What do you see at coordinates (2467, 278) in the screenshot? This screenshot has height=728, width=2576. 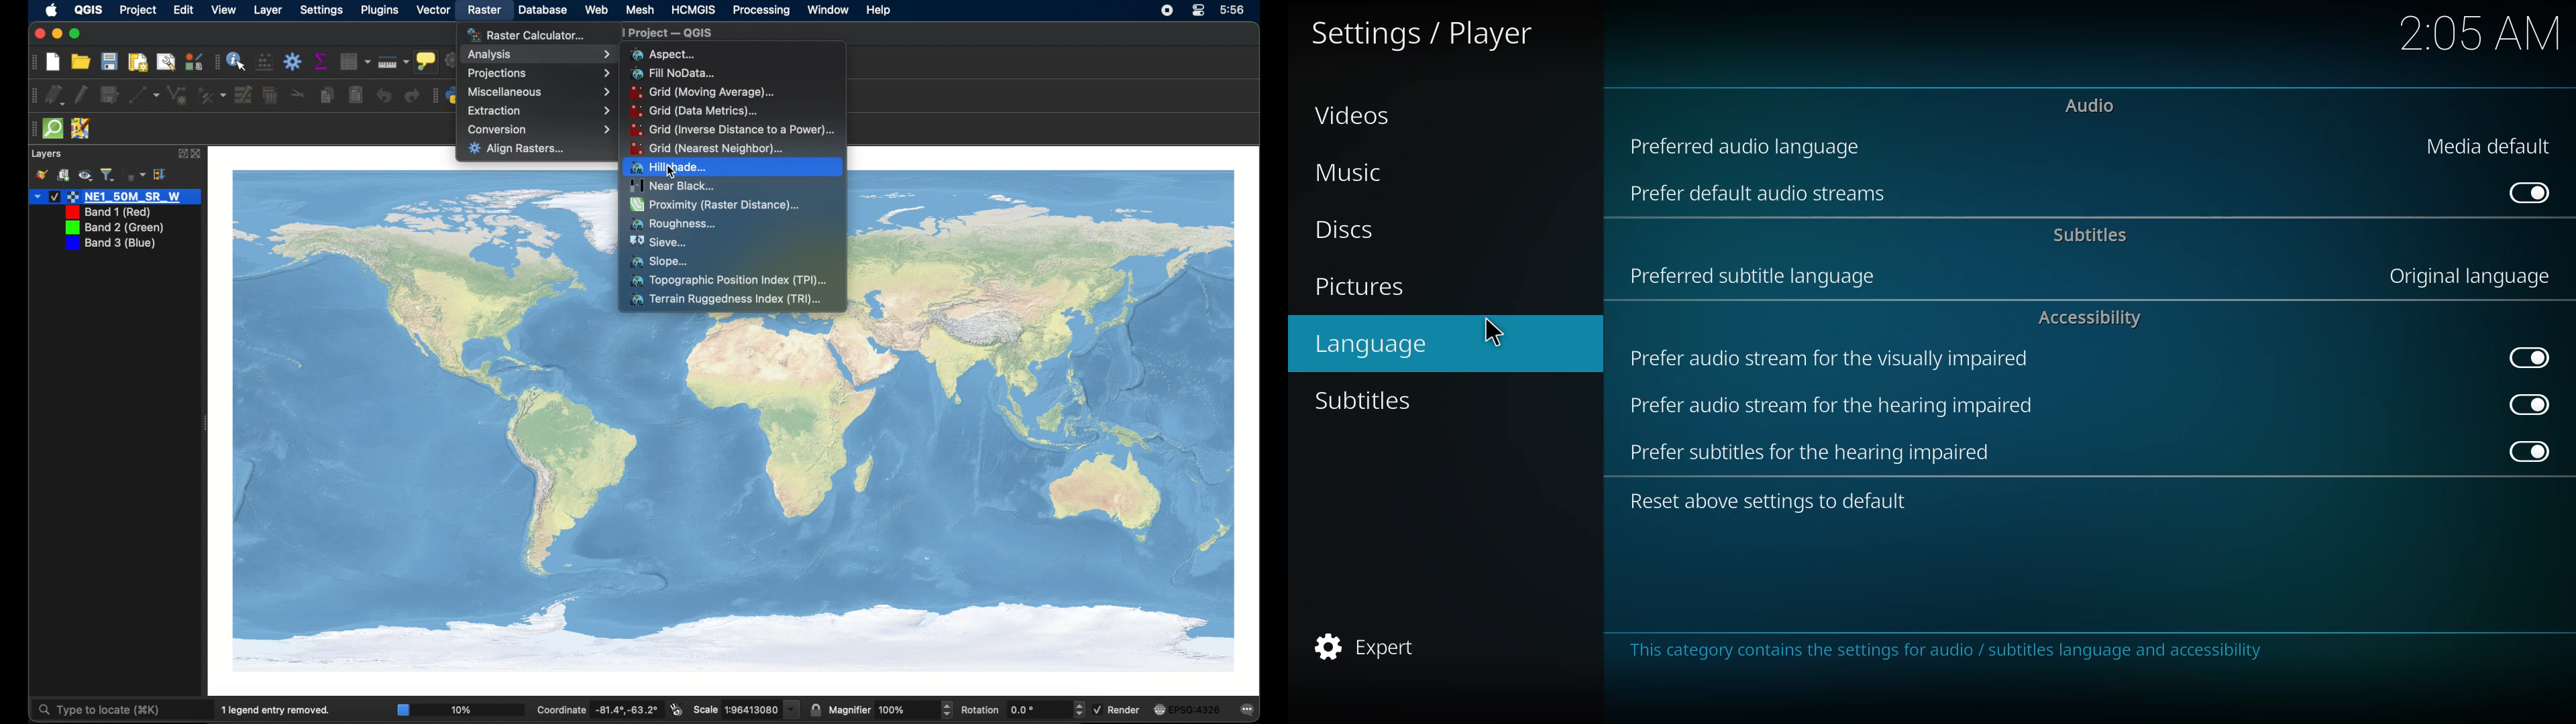 I see `original language` at bounding box center [2467, 278].